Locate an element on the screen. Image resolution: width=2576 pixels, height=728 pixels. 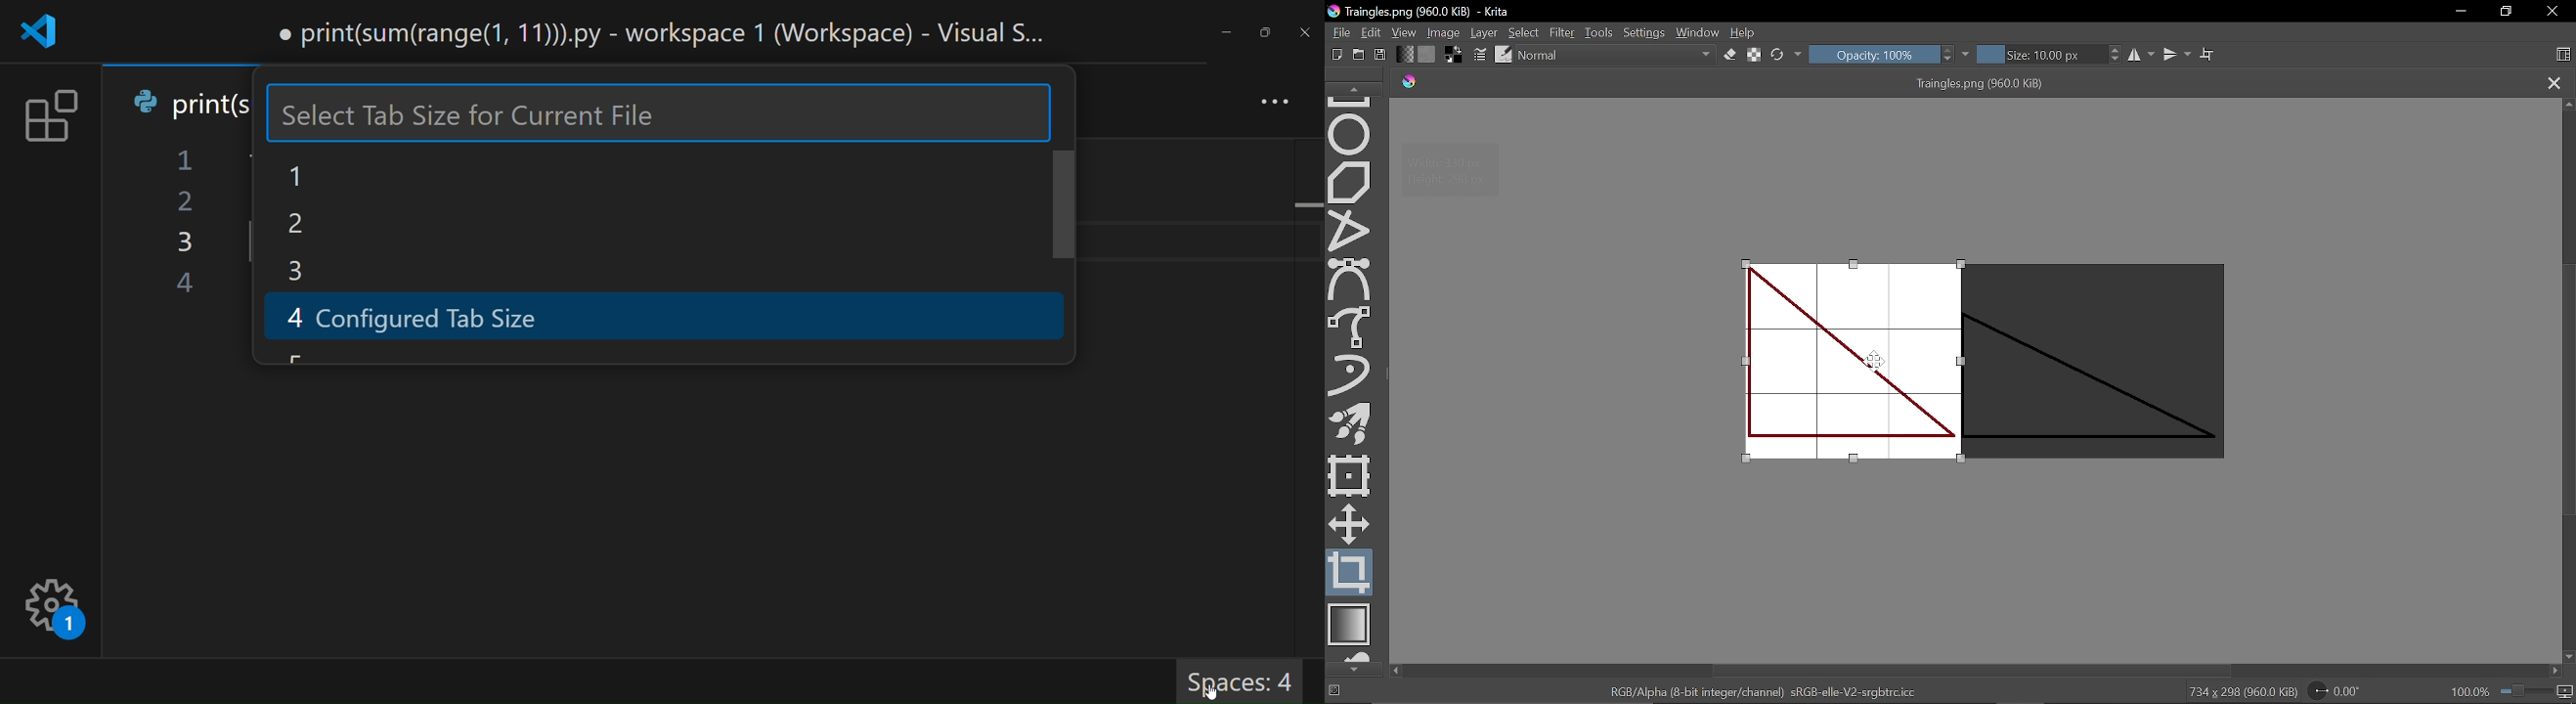
logo is located at coordinates (37, 35).